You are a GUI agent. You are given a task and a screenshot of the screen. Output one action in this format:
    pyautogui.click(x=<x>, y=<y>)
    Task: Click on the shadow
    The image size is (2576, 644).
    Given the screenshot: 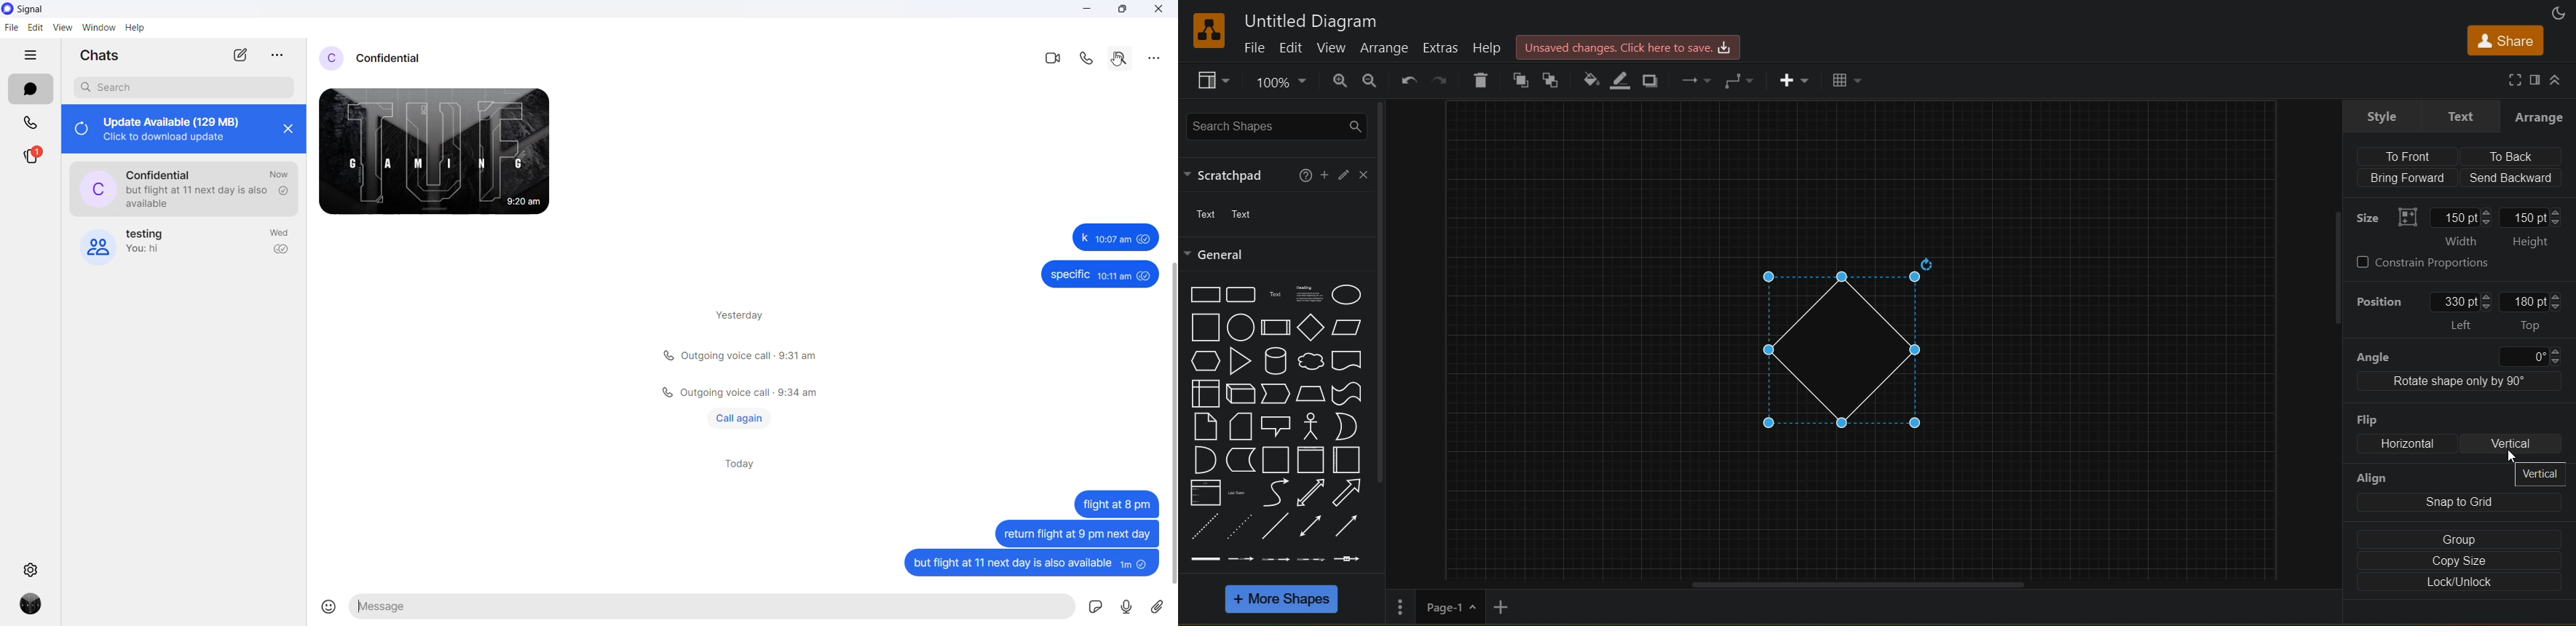 What is the action you would take?
    pyautogui.click(x=1652, y=80)
    